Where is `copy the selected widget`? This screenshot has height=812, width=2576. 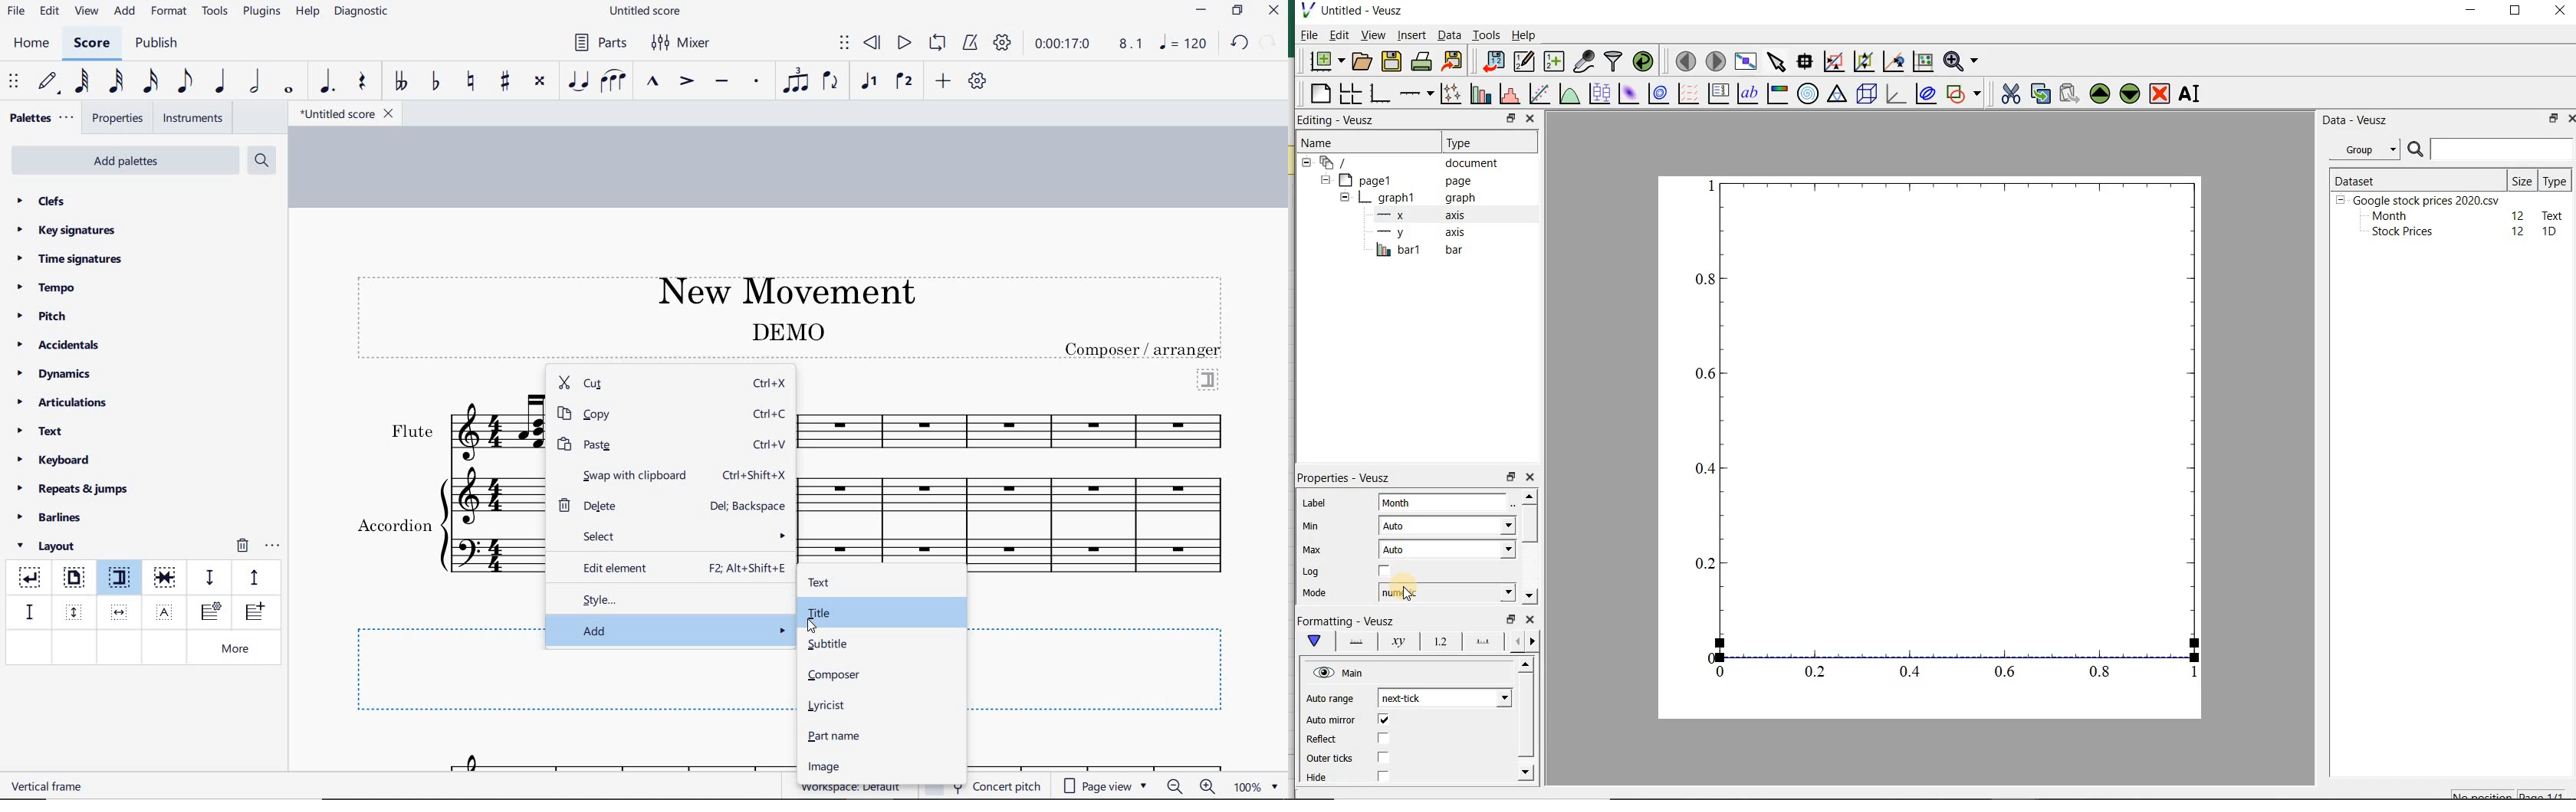
copy the selected widget is located at coordinates (2039, 94).